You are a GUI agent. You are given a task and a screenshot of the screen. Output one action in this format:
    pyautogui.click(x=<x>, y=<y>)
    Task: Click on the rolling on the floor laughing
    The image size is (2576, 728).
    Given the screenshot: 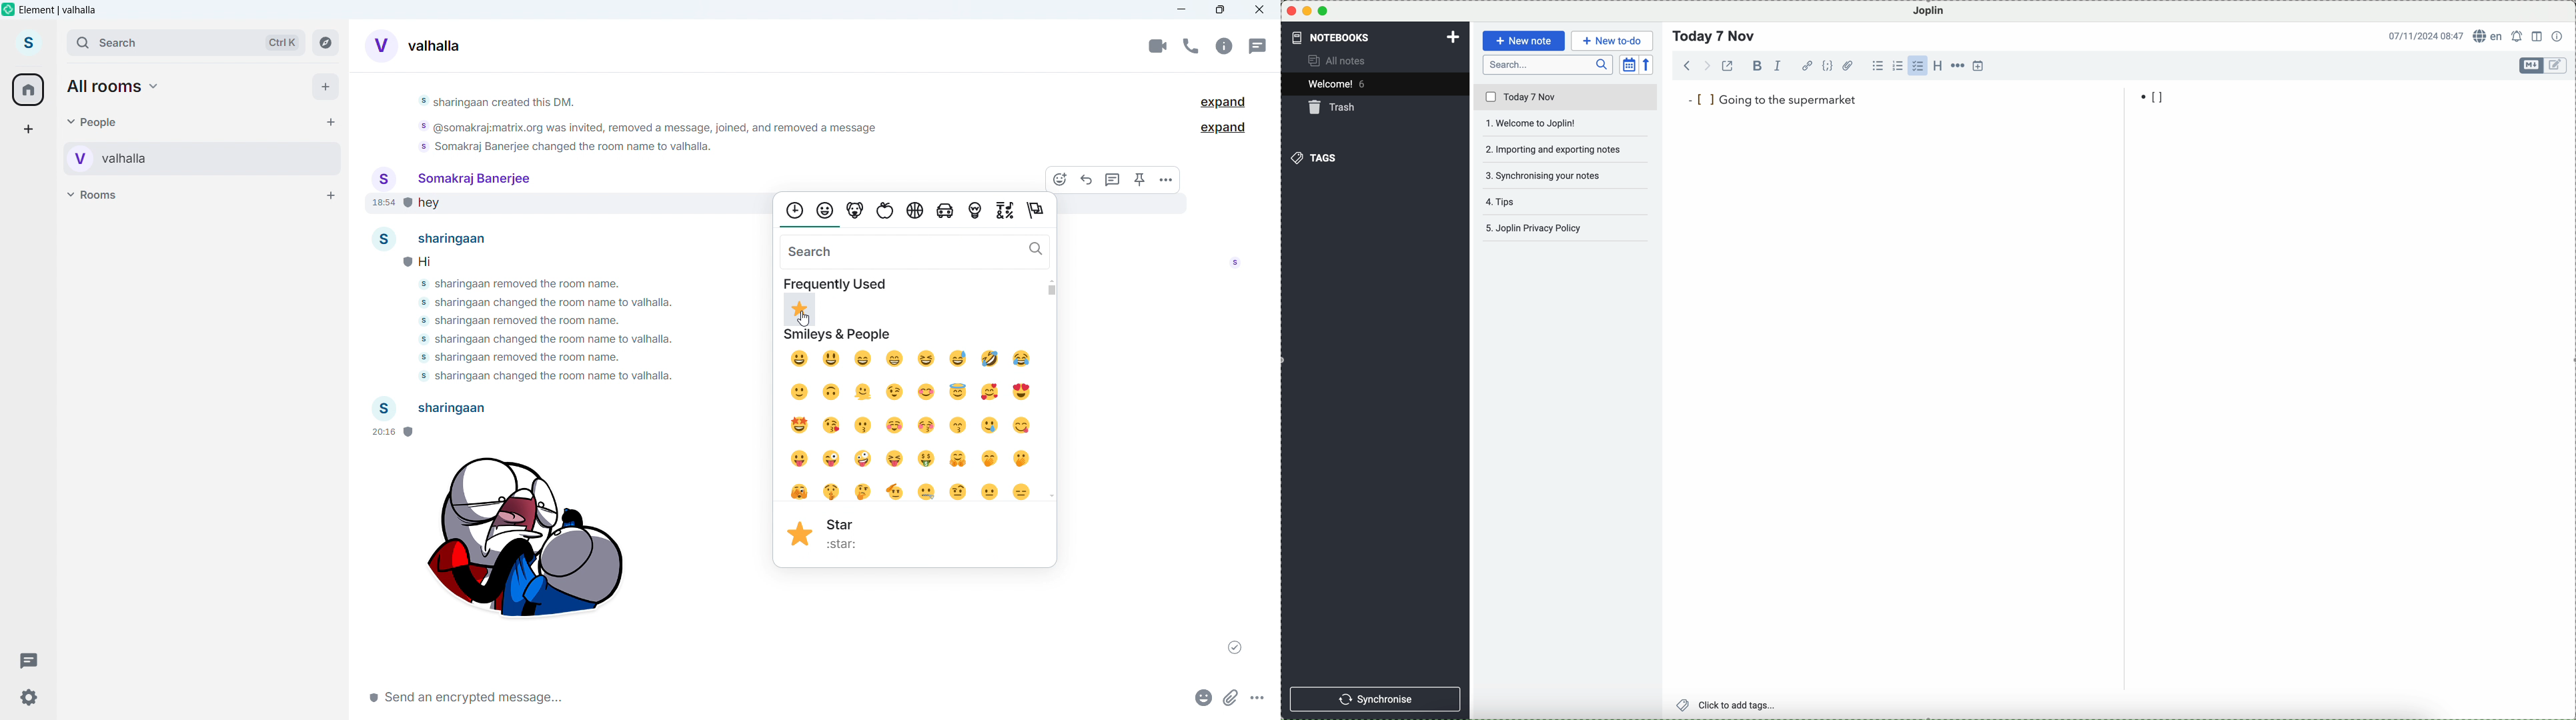 What is the action you would take?
    pyautogui.click(x=990, y=359)
    